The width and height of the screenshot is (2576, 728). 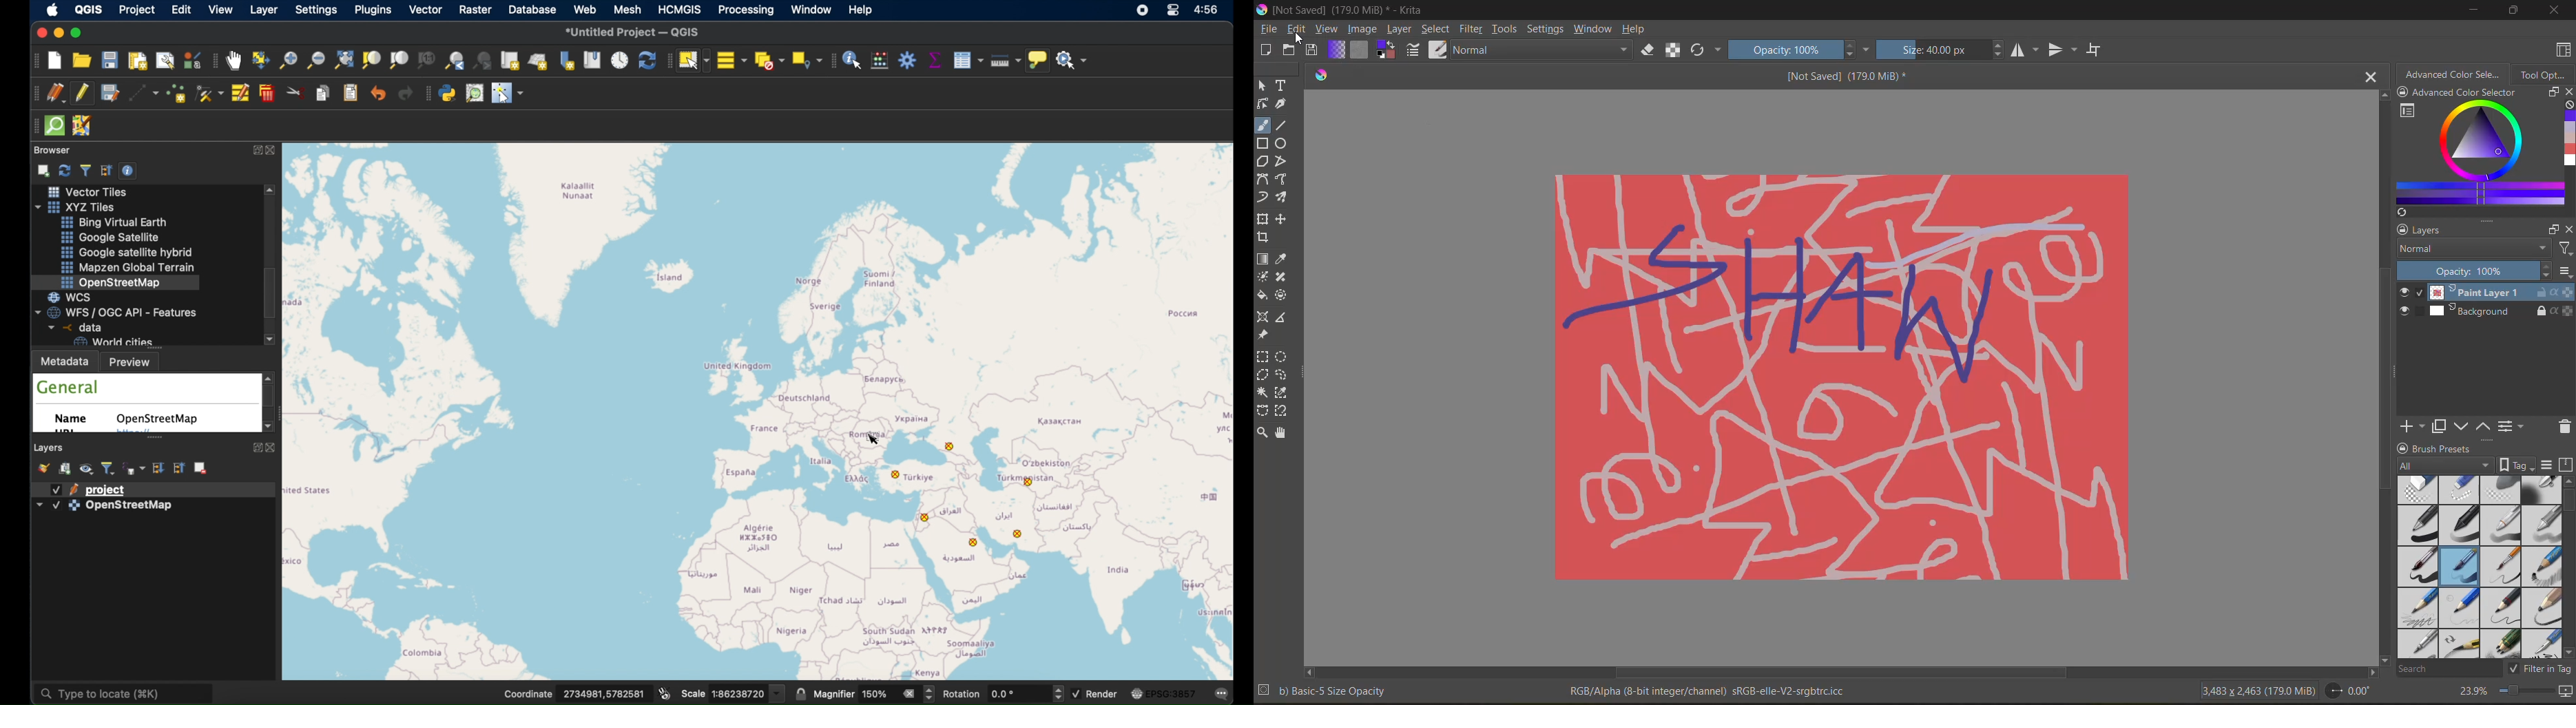 What do you see at coordinates (1593, 29) in the screenshot?
I see `window` at bounding box center [1593, 29].